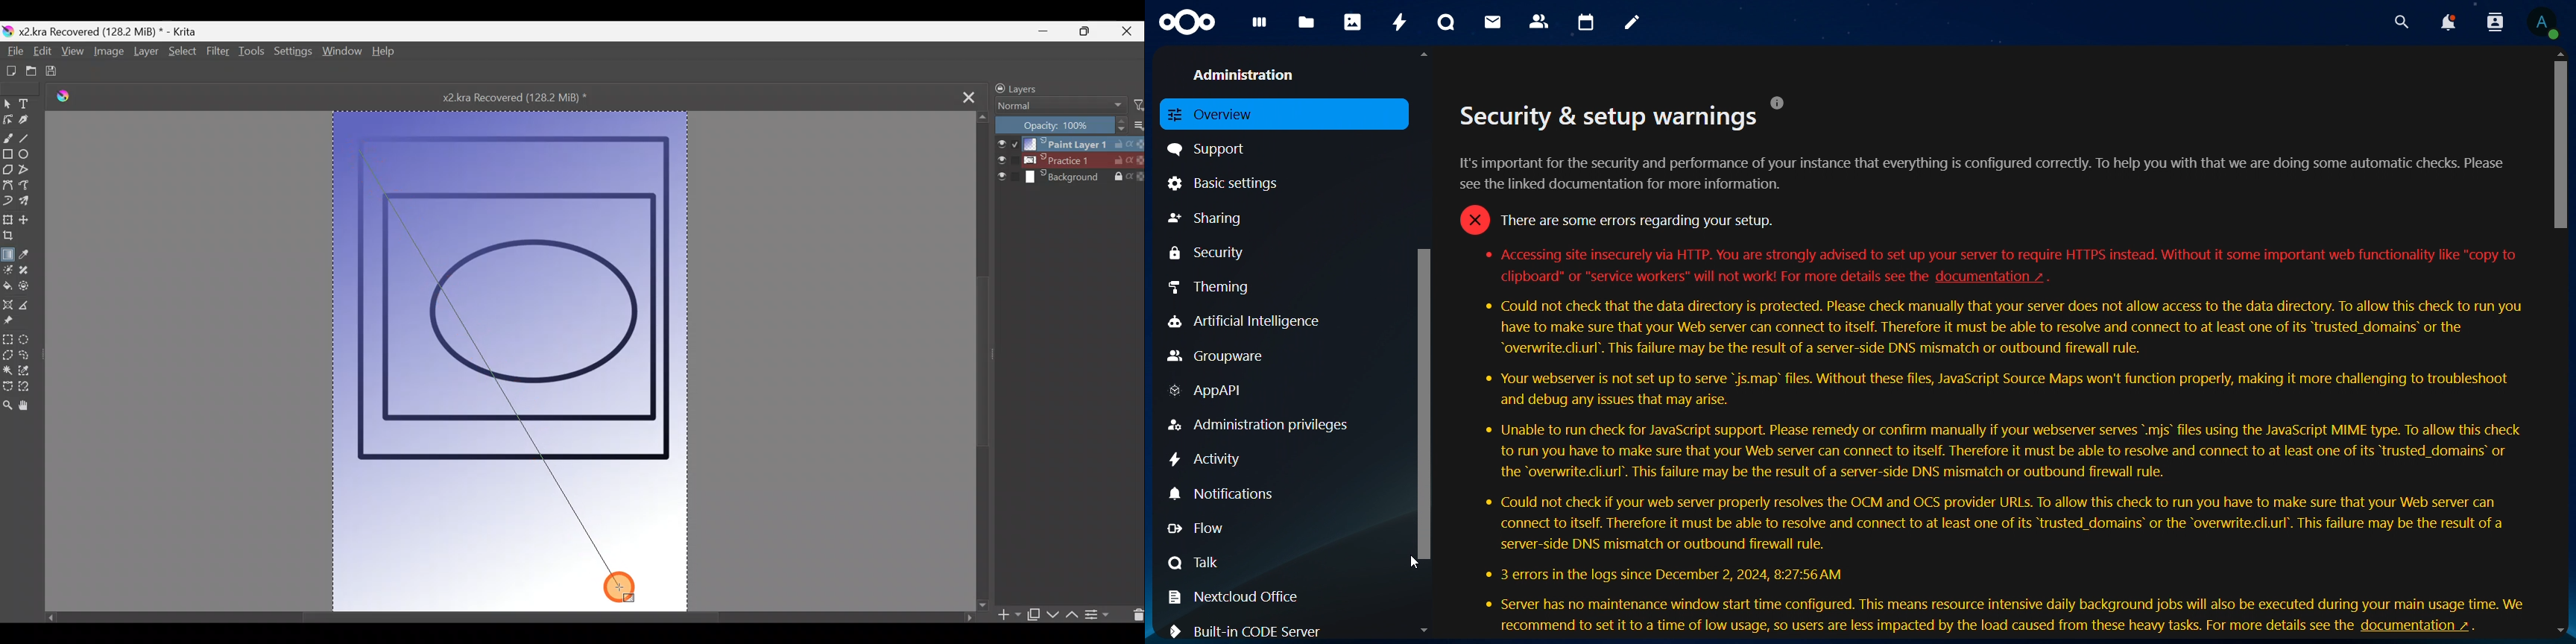 Image resolution: width=2576 pixels, height=644 pixels. What do you see at coordinates (1540, 22) in the screenshot?
I see `contacts` at bounding box center [1540, 22].